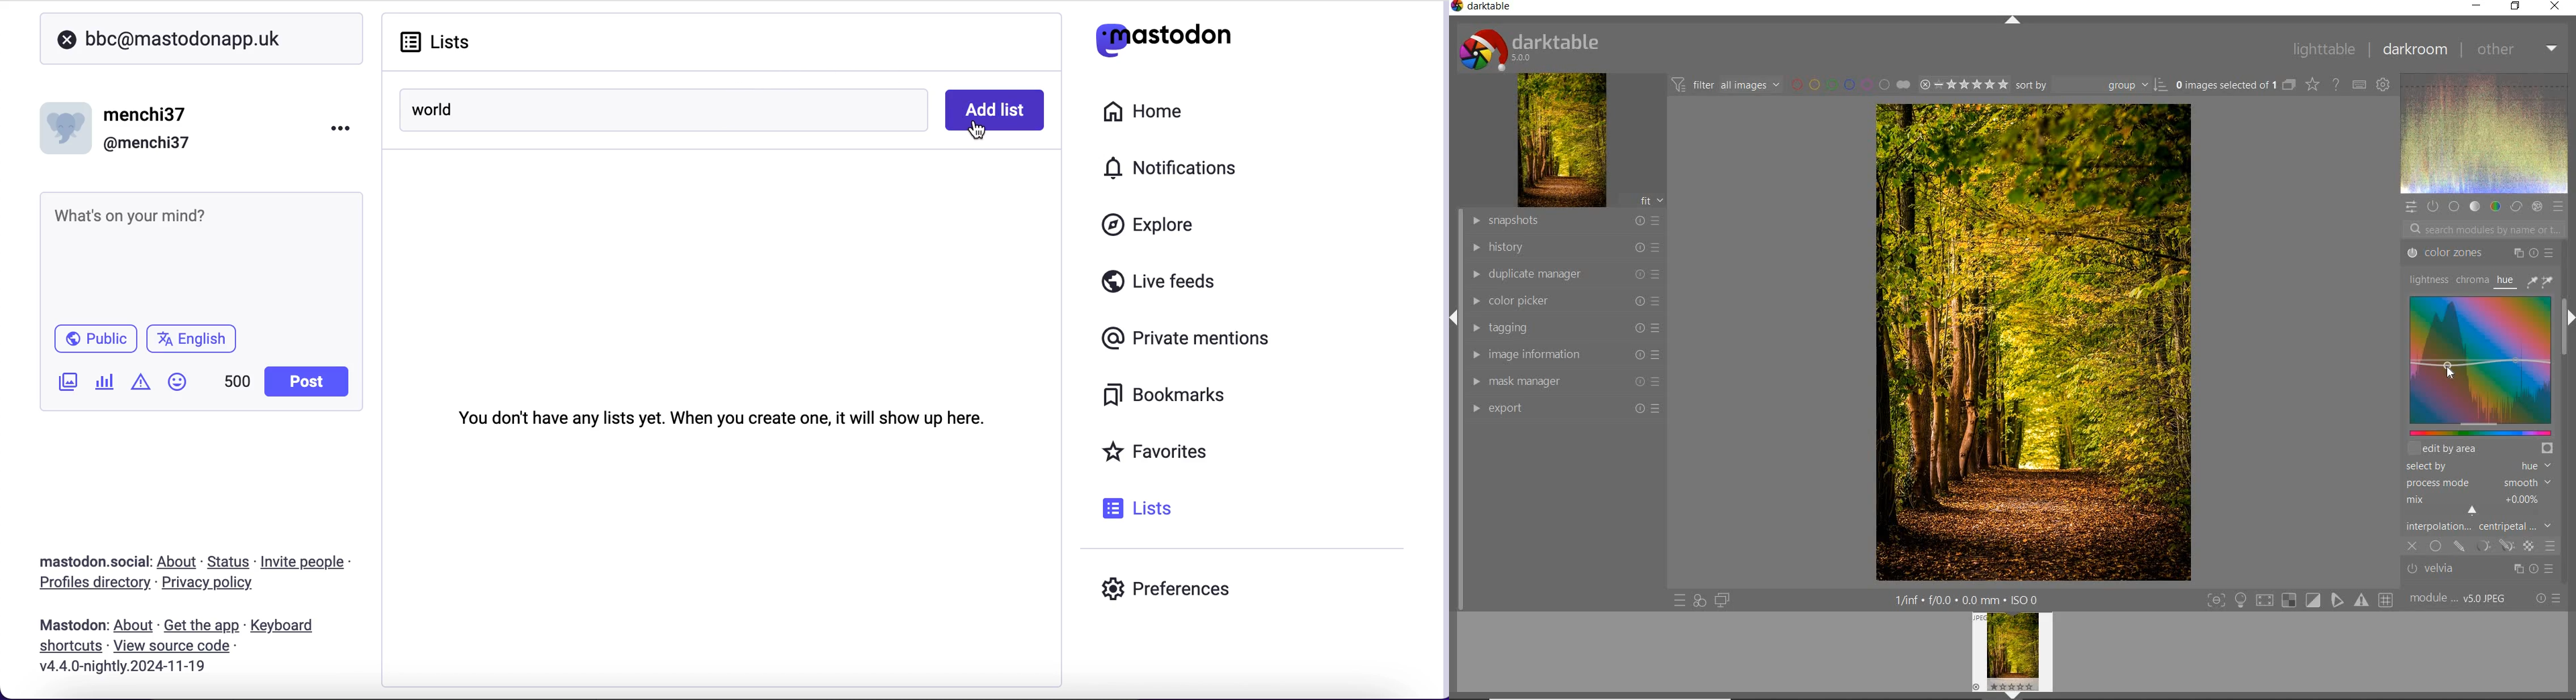 Image resolution: width=2576 pixels, height=700 pixels. Describe the element at coordinates (1190, 335) in the screenshot. I see `private mentions` at that location.